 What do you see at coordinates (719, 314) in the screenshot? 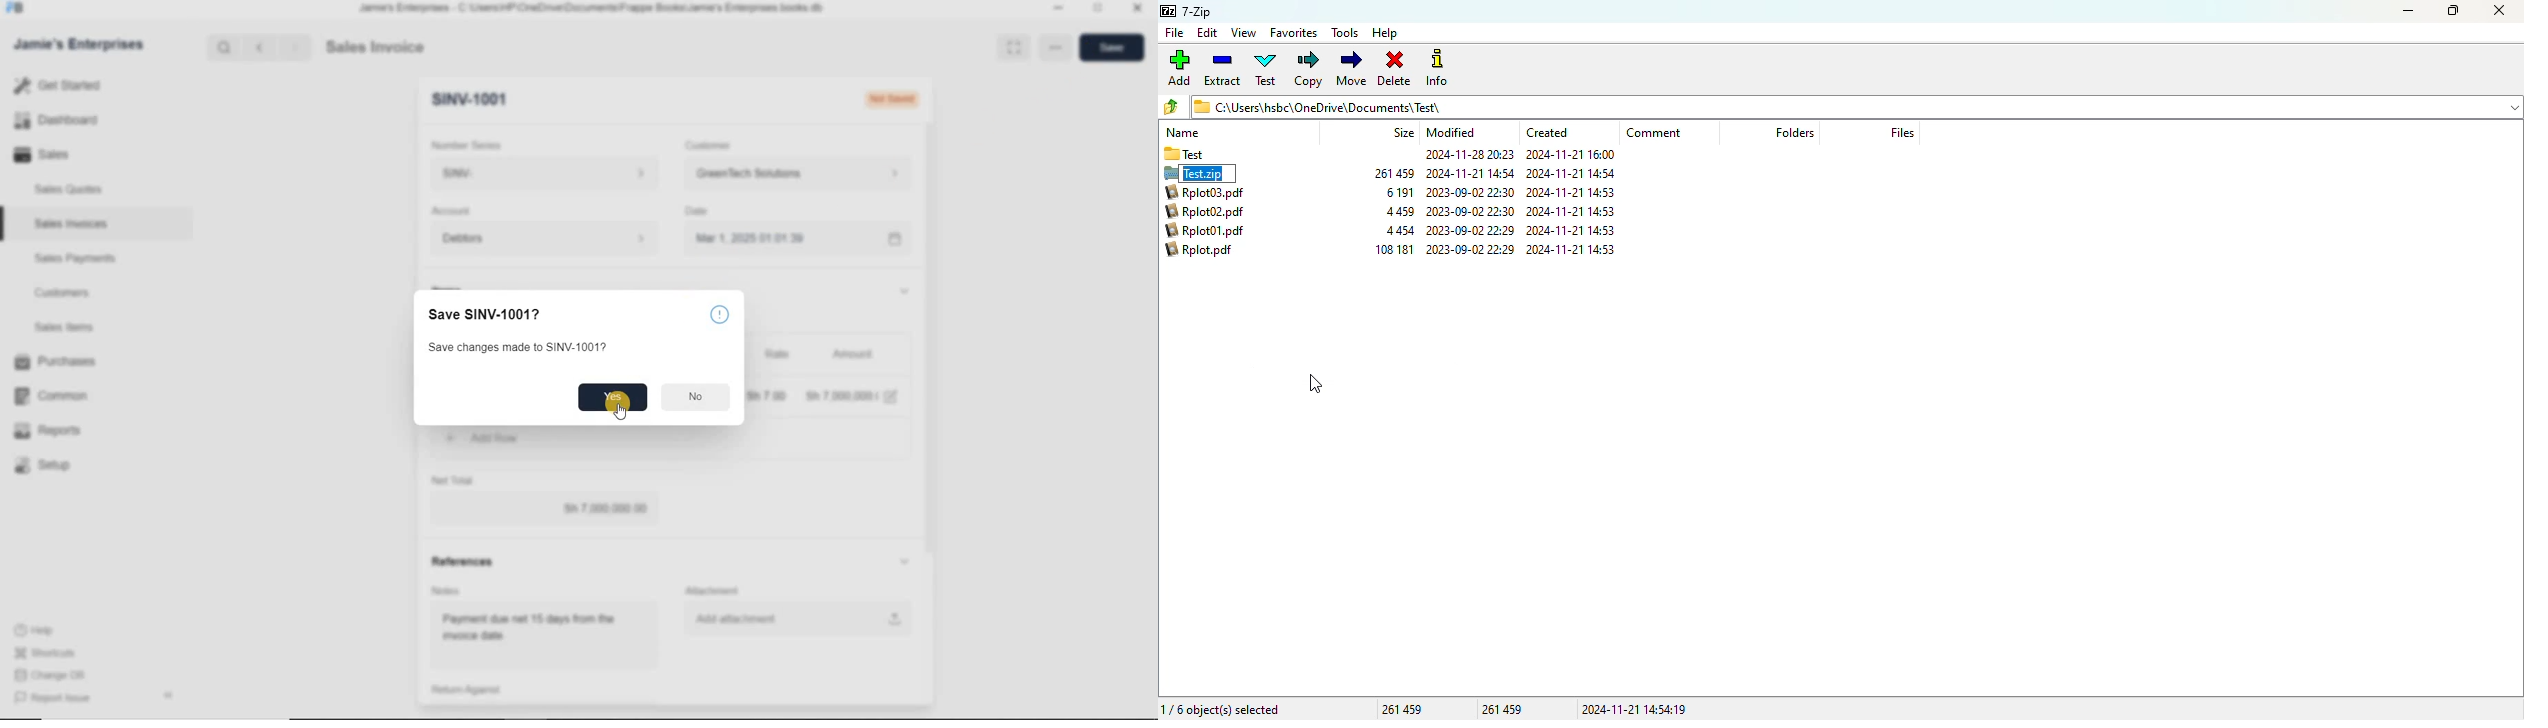
I see `info` at bounding box center [719, 314].